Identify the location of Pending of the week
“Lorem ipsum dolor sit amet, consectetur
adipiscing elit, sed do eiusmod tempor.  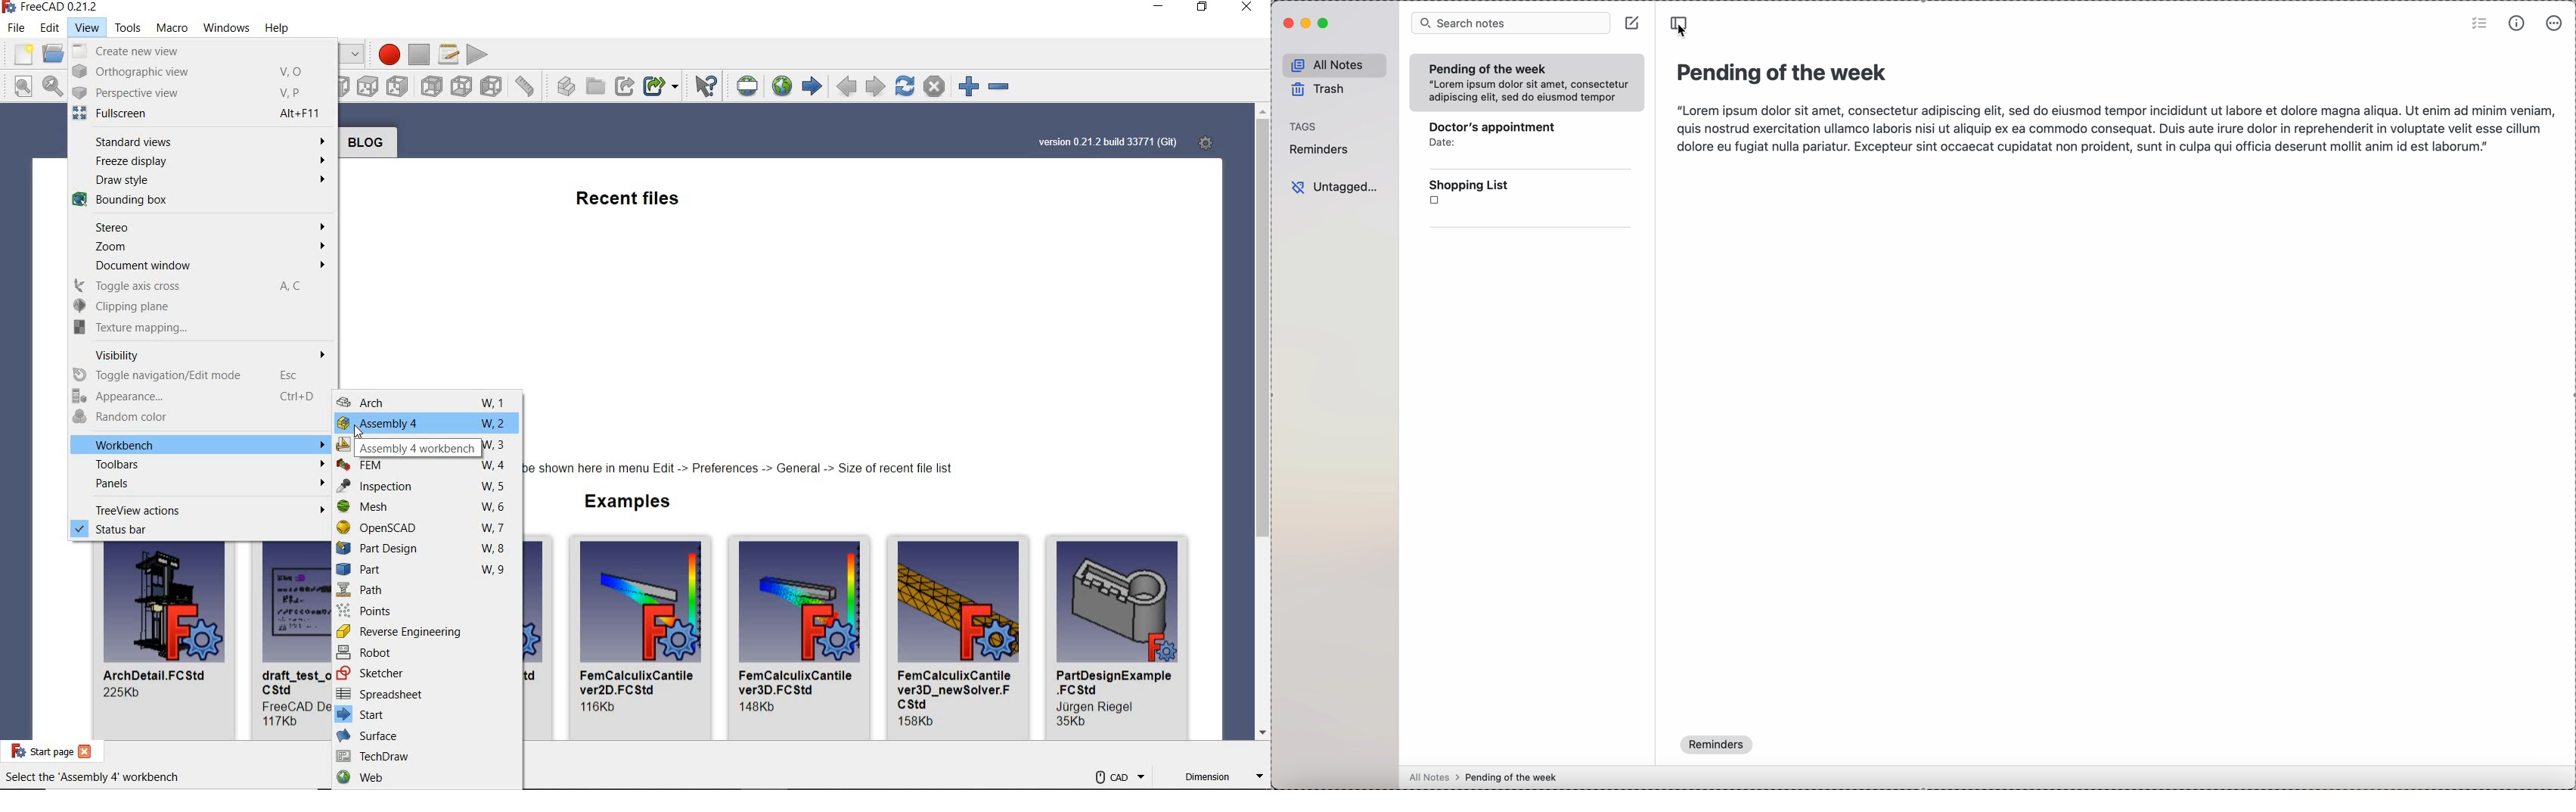
(1525, 85).